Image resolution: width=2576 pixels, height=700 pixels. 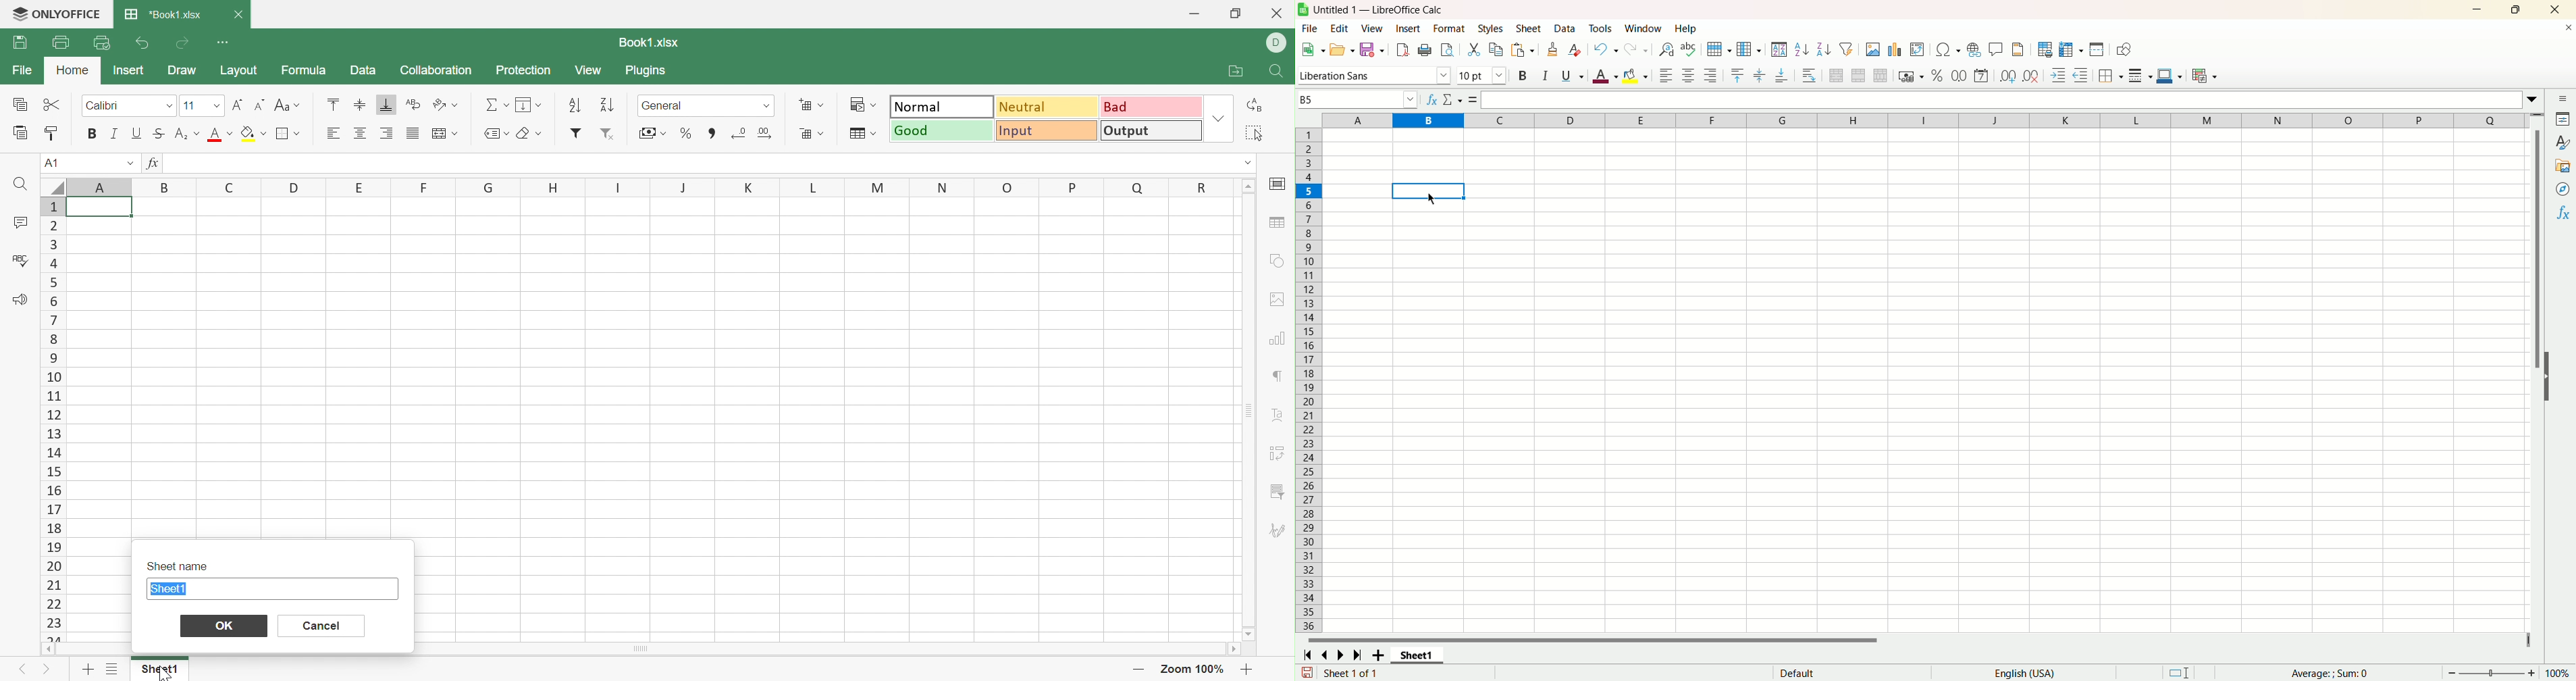 I want to click on sheet number, so click(x=1338, y=673).